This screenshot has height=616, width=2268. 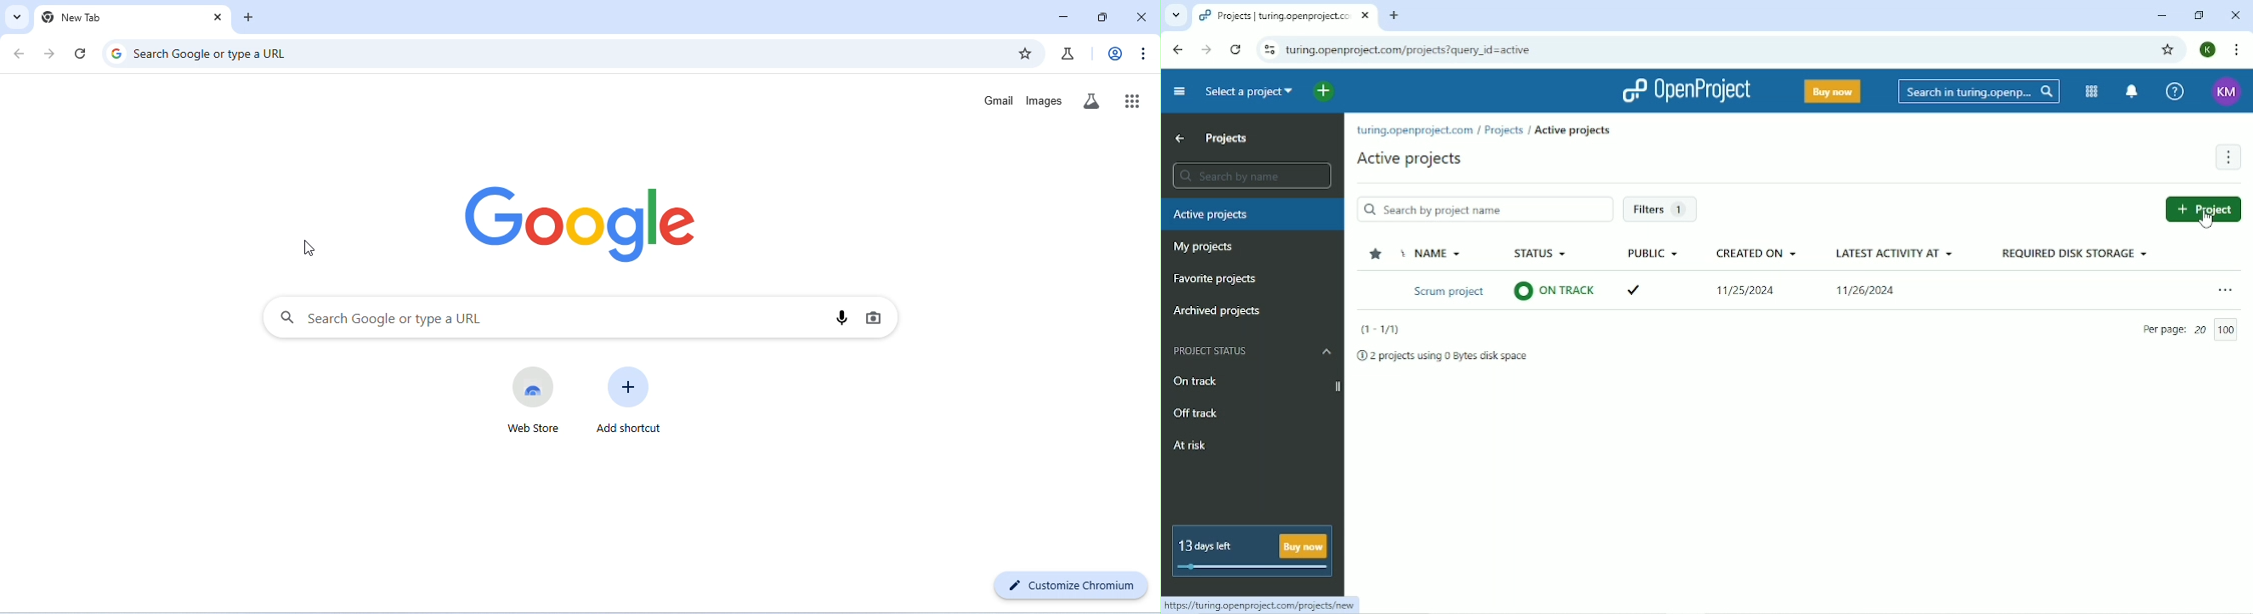 What do you see at coordinates (1235, 49) in the screenshot?
I see `Reload this page` at bounding box center [1235, 49].